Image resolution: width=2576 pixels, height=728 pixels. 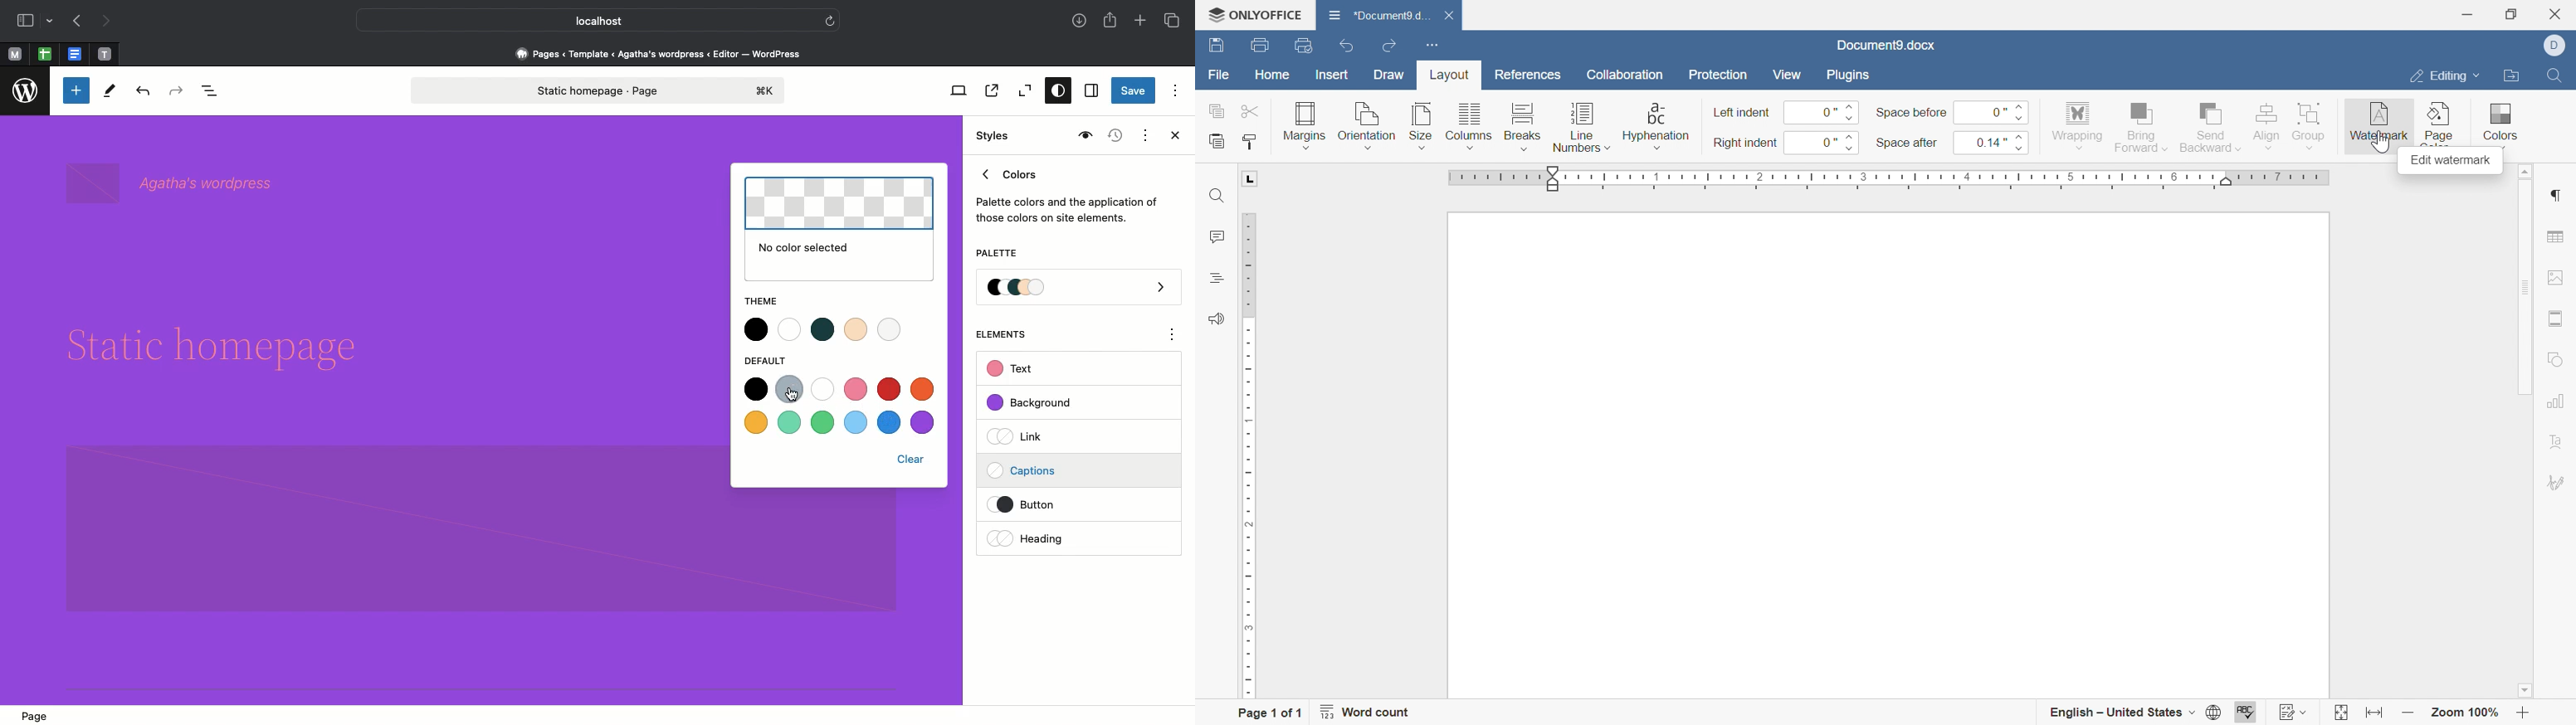 What do you see at coordinates (1029, 538) in the screenshot?
I see `Heading` at bounding box center [1029, 538].